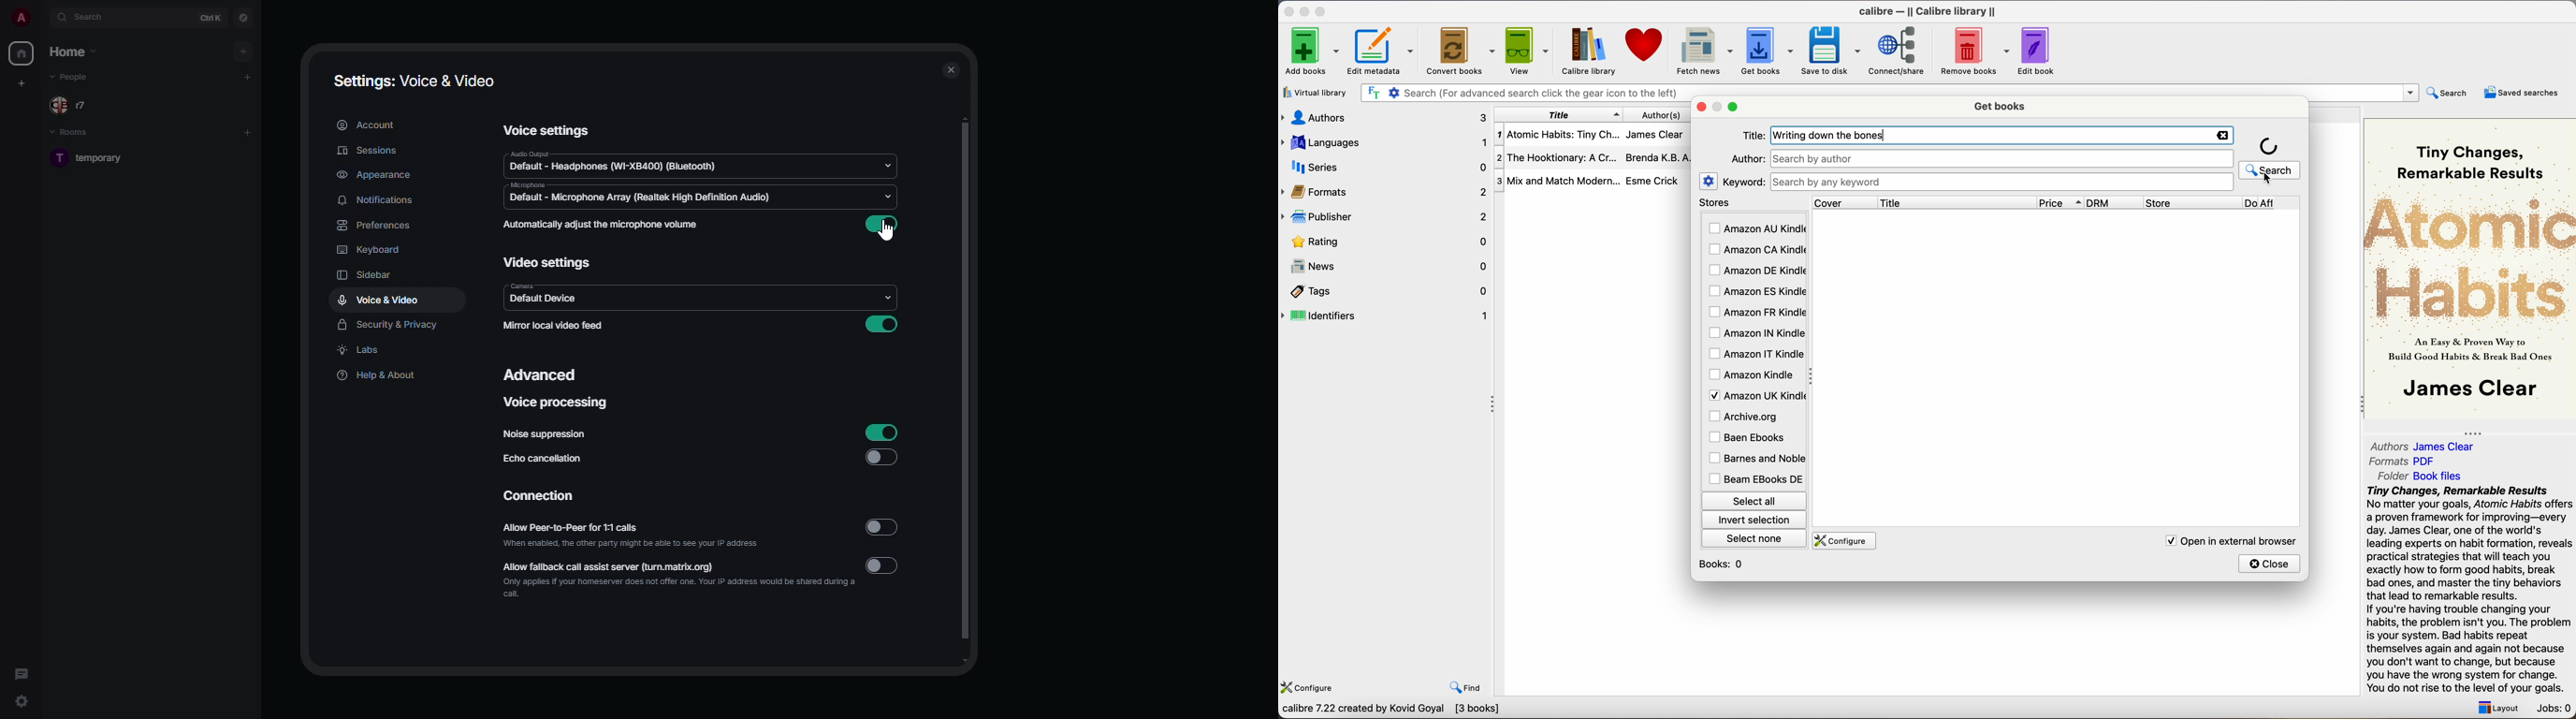  What do you see at coordinates (1653, 181) in the screenshot?
I see `Esme Crick` at bounding box center [1653, 181].